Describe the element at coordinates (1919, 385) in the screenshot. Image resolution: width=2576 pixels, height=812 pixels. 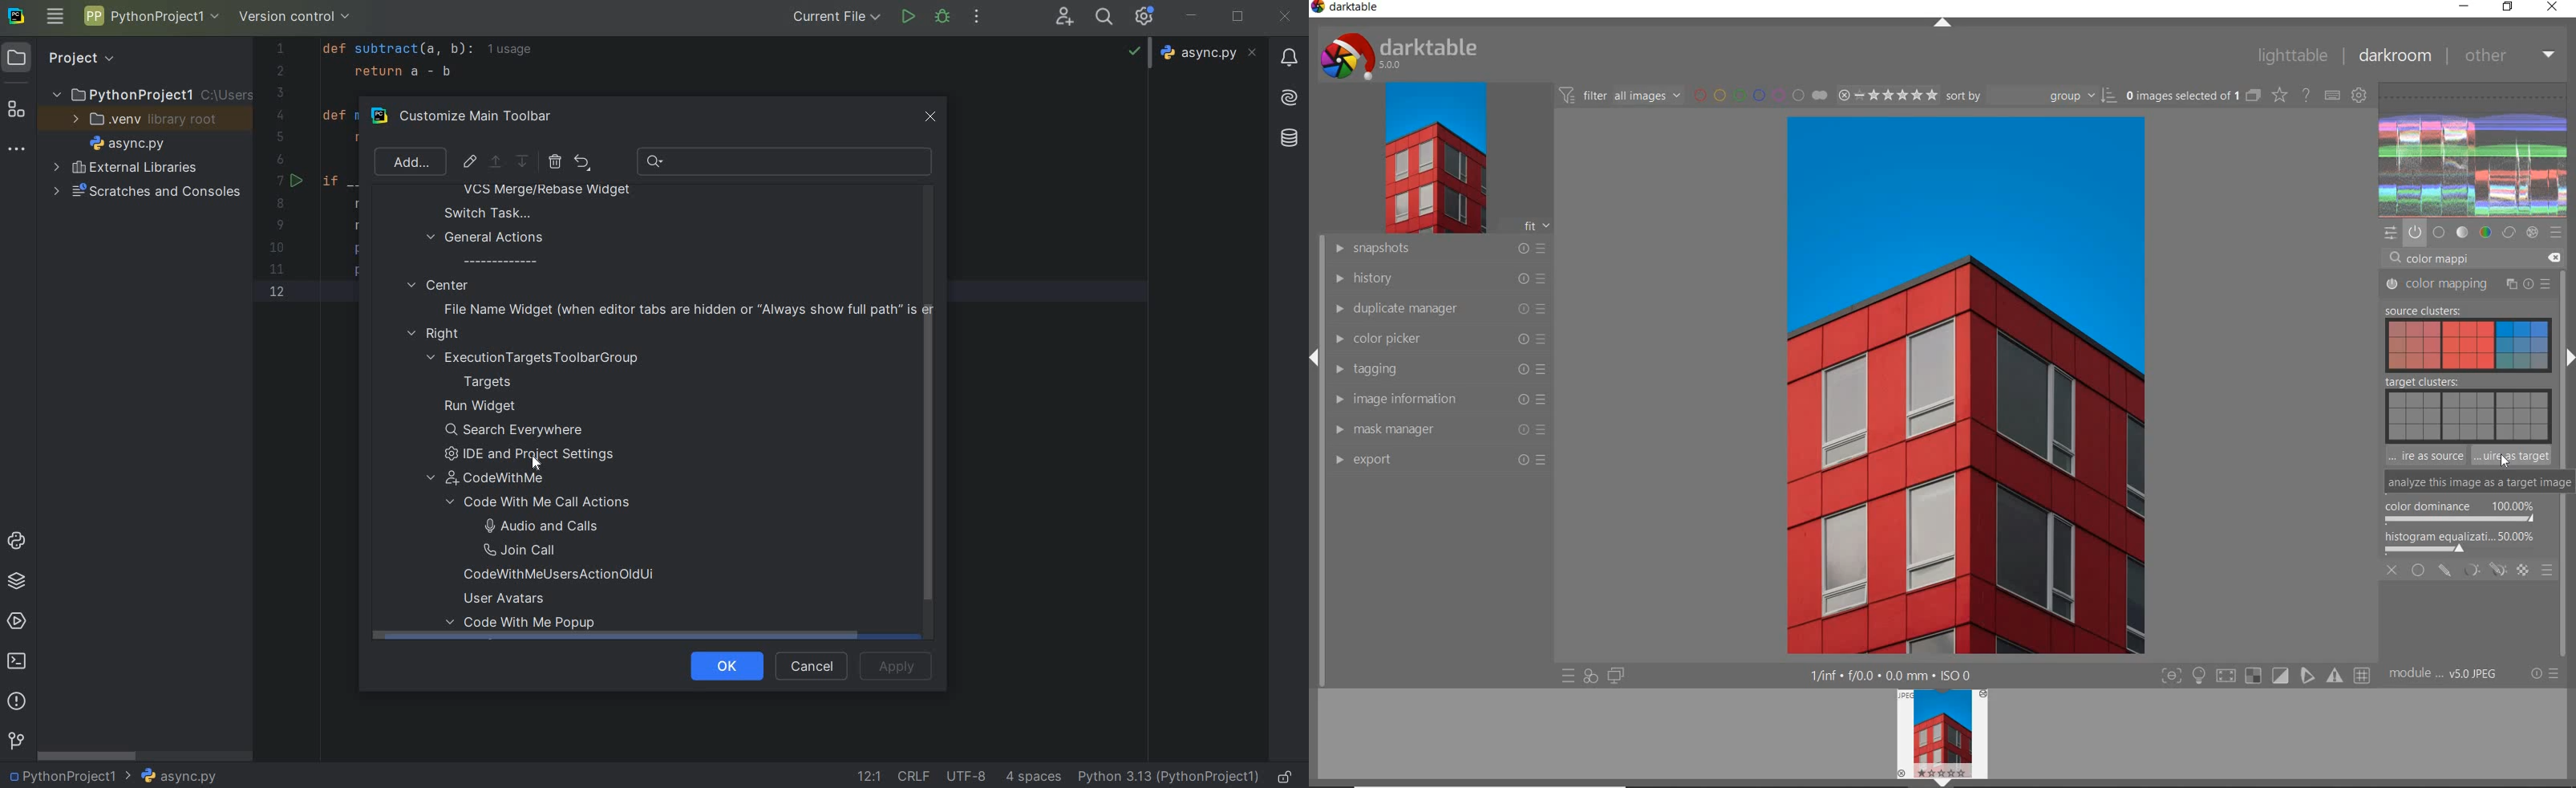
I see `selected image ` at that location.